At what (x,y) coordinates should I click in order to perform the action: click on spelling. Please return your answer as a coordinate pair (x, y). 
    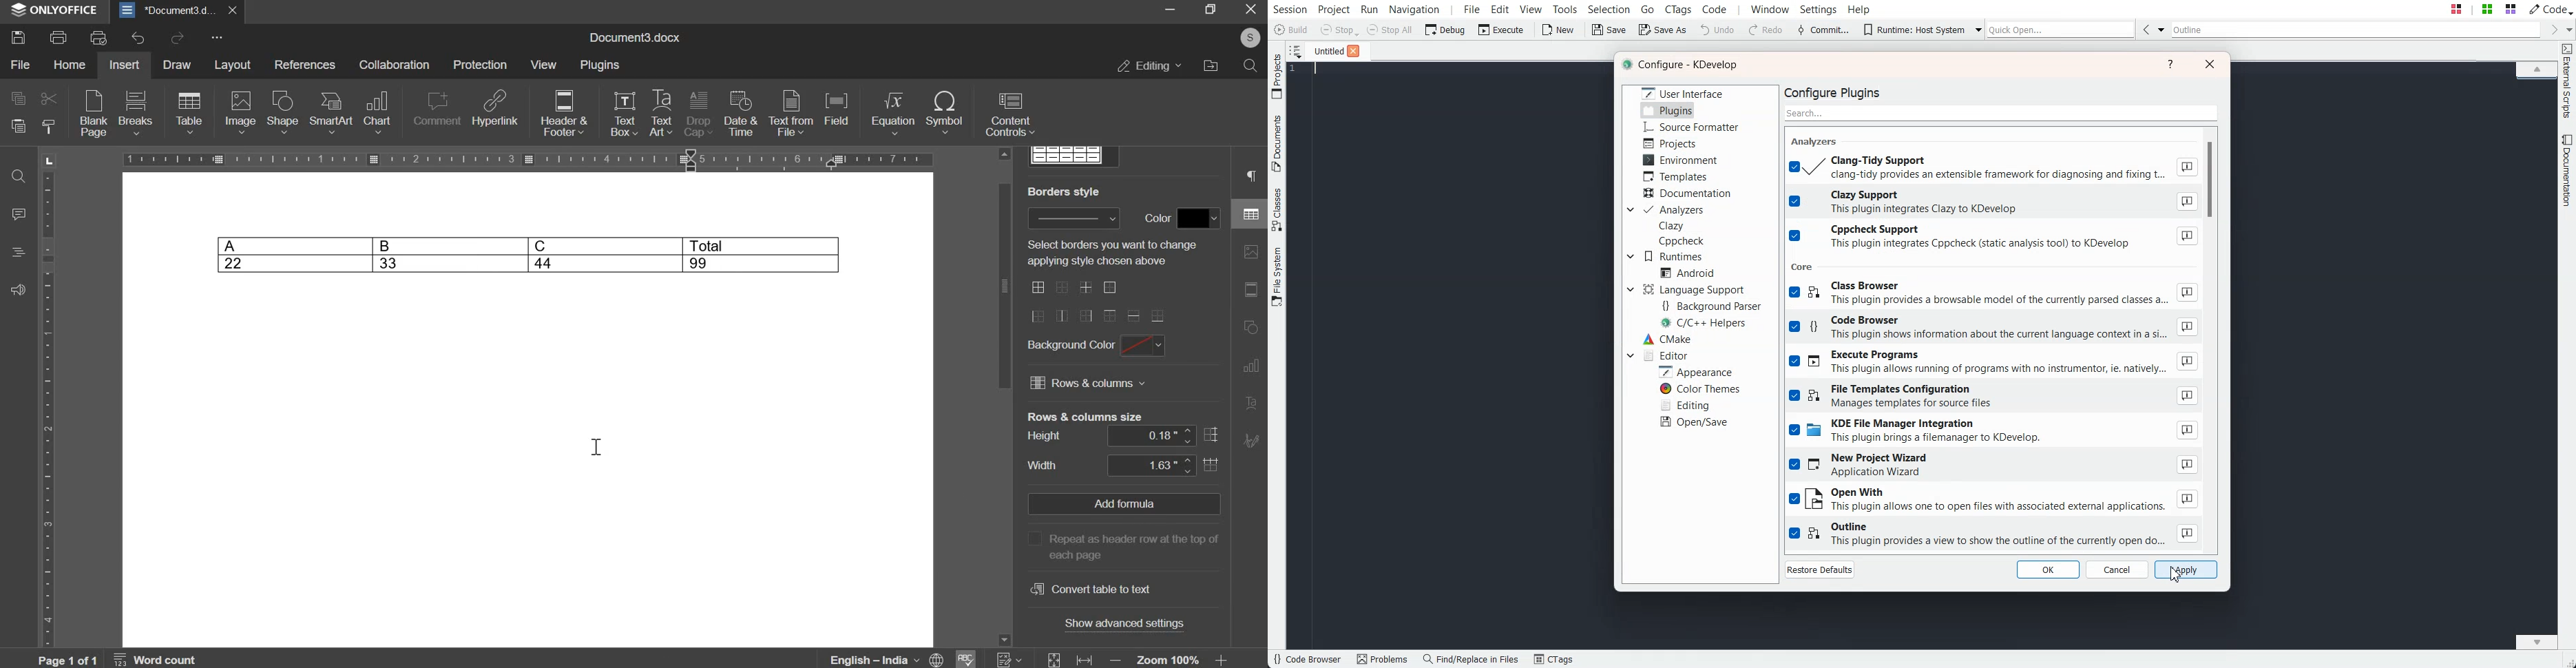
    Looking at the image, I should click on (966, 658).